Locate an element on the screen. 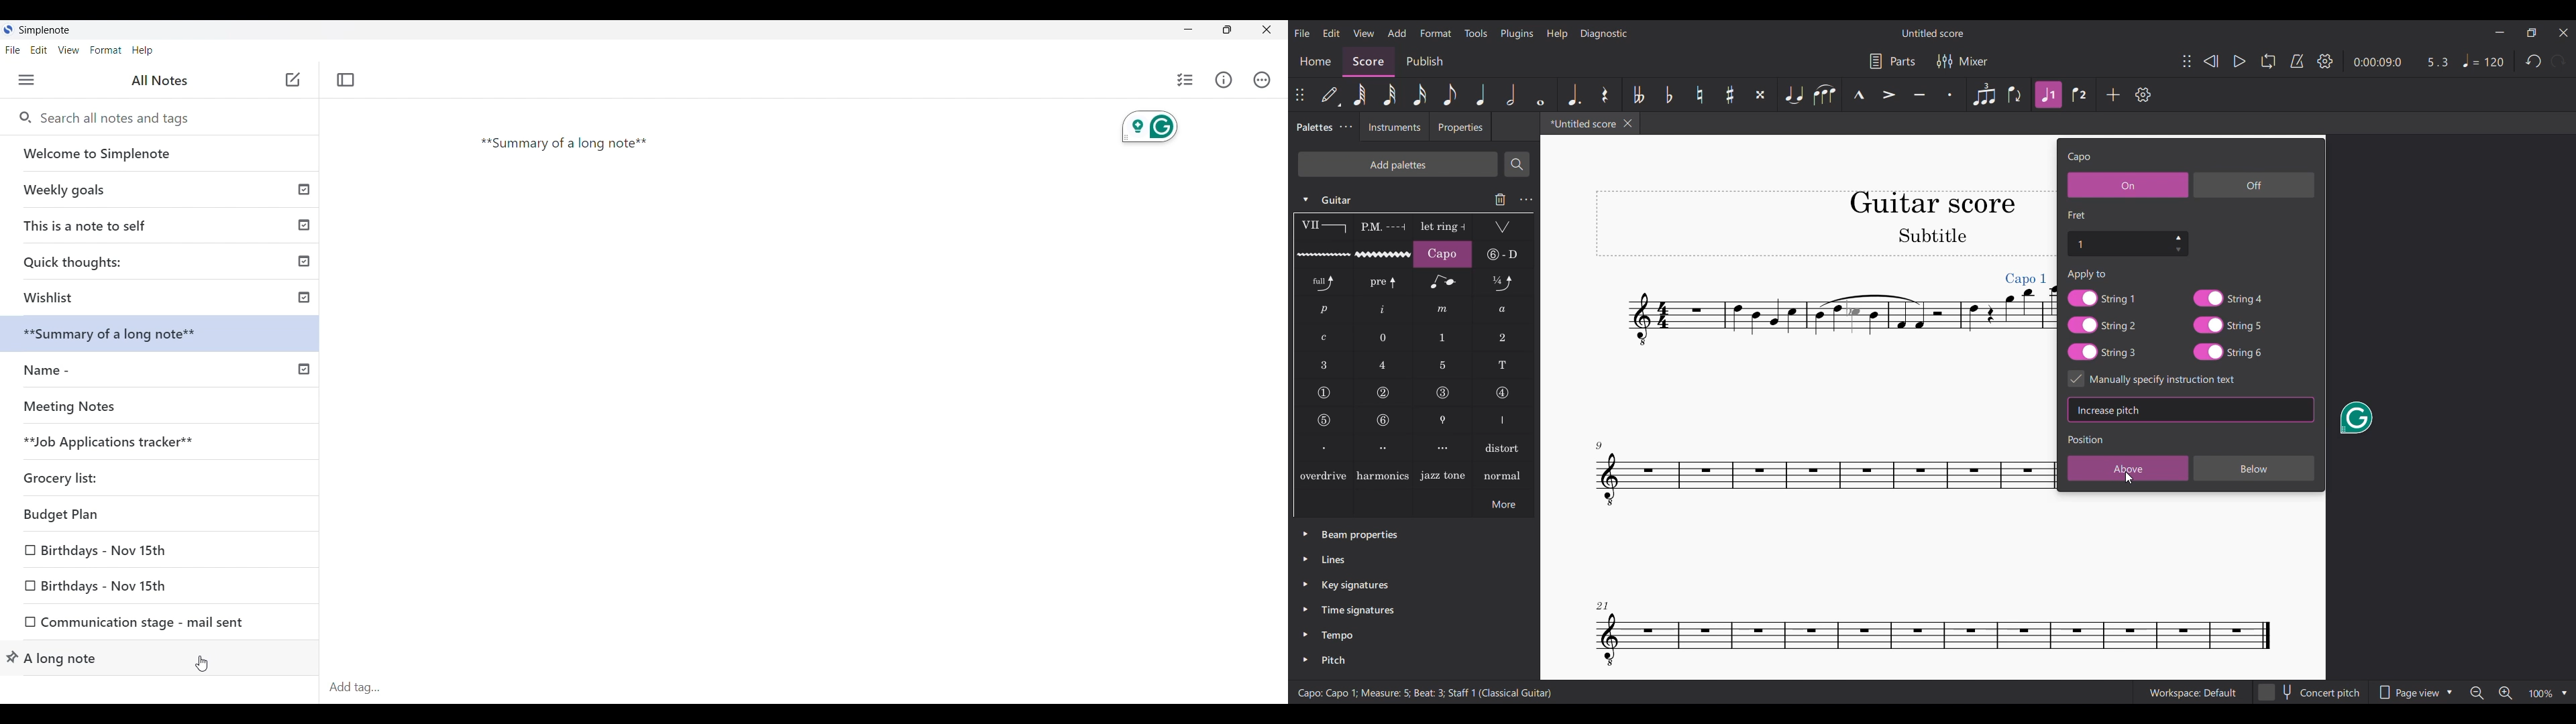 The image size is (2576, 728). Key signatures palette is located at coordinates (1355, 585).